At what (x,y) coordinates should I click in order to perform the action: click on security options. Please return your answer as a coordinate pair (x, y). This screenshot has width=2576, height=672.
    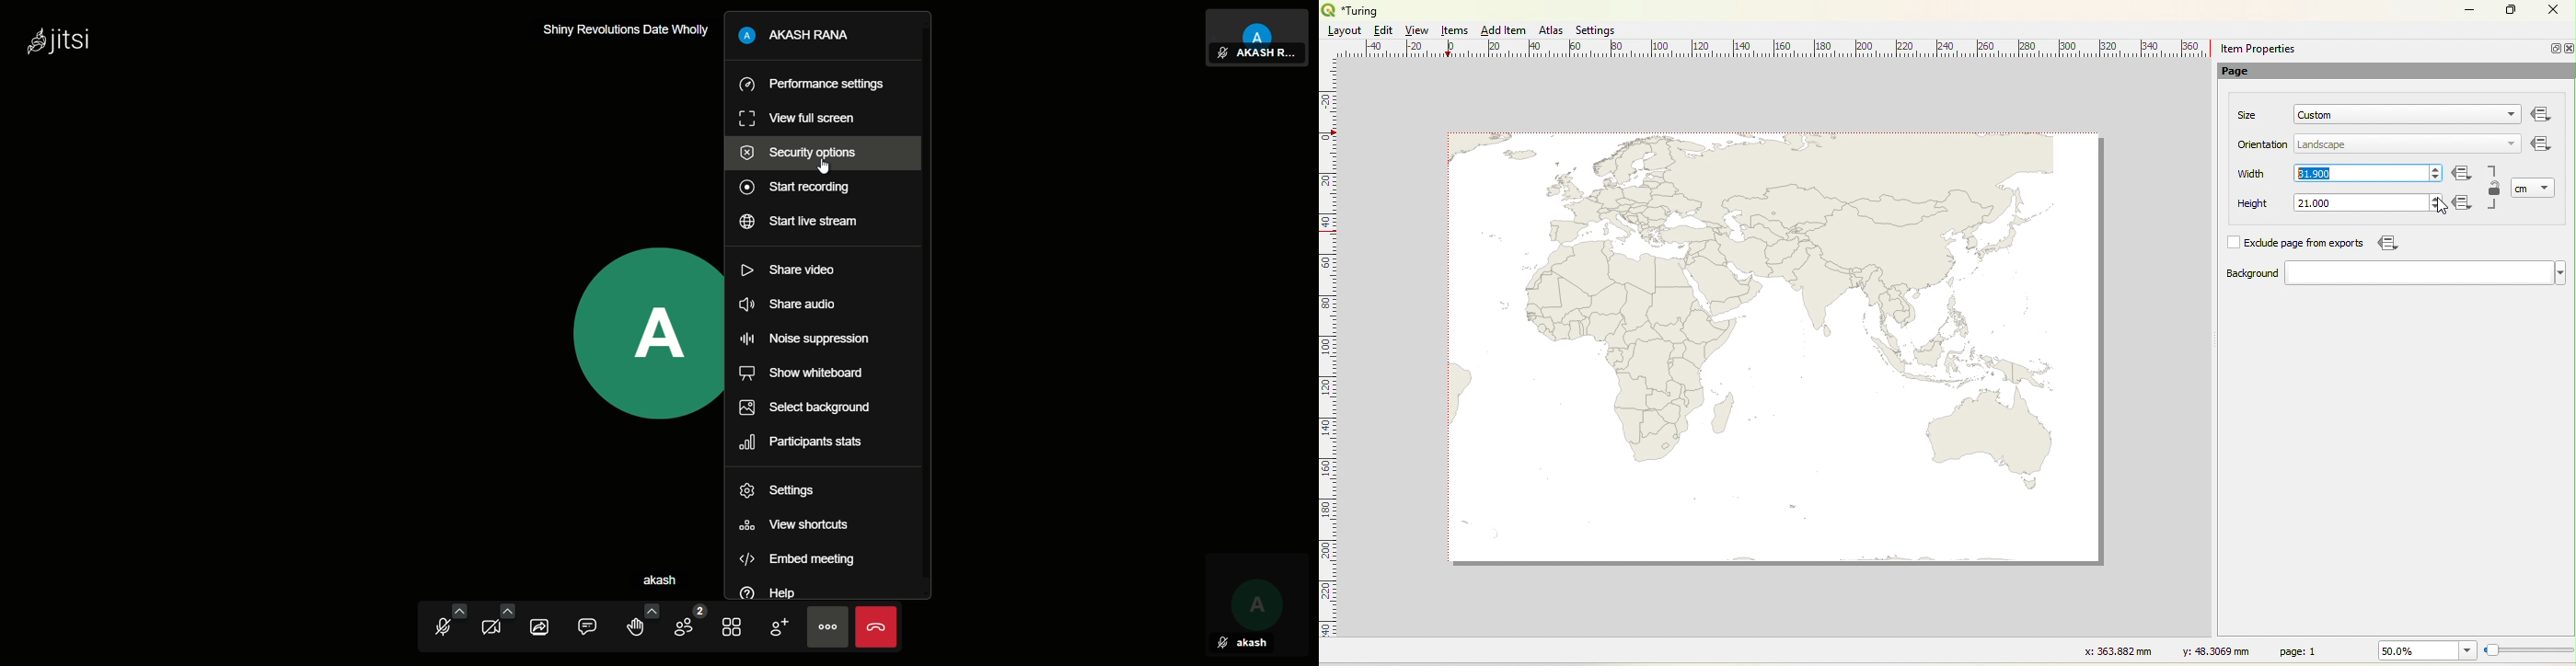
    Looking at the image, I should click on (798, 150).